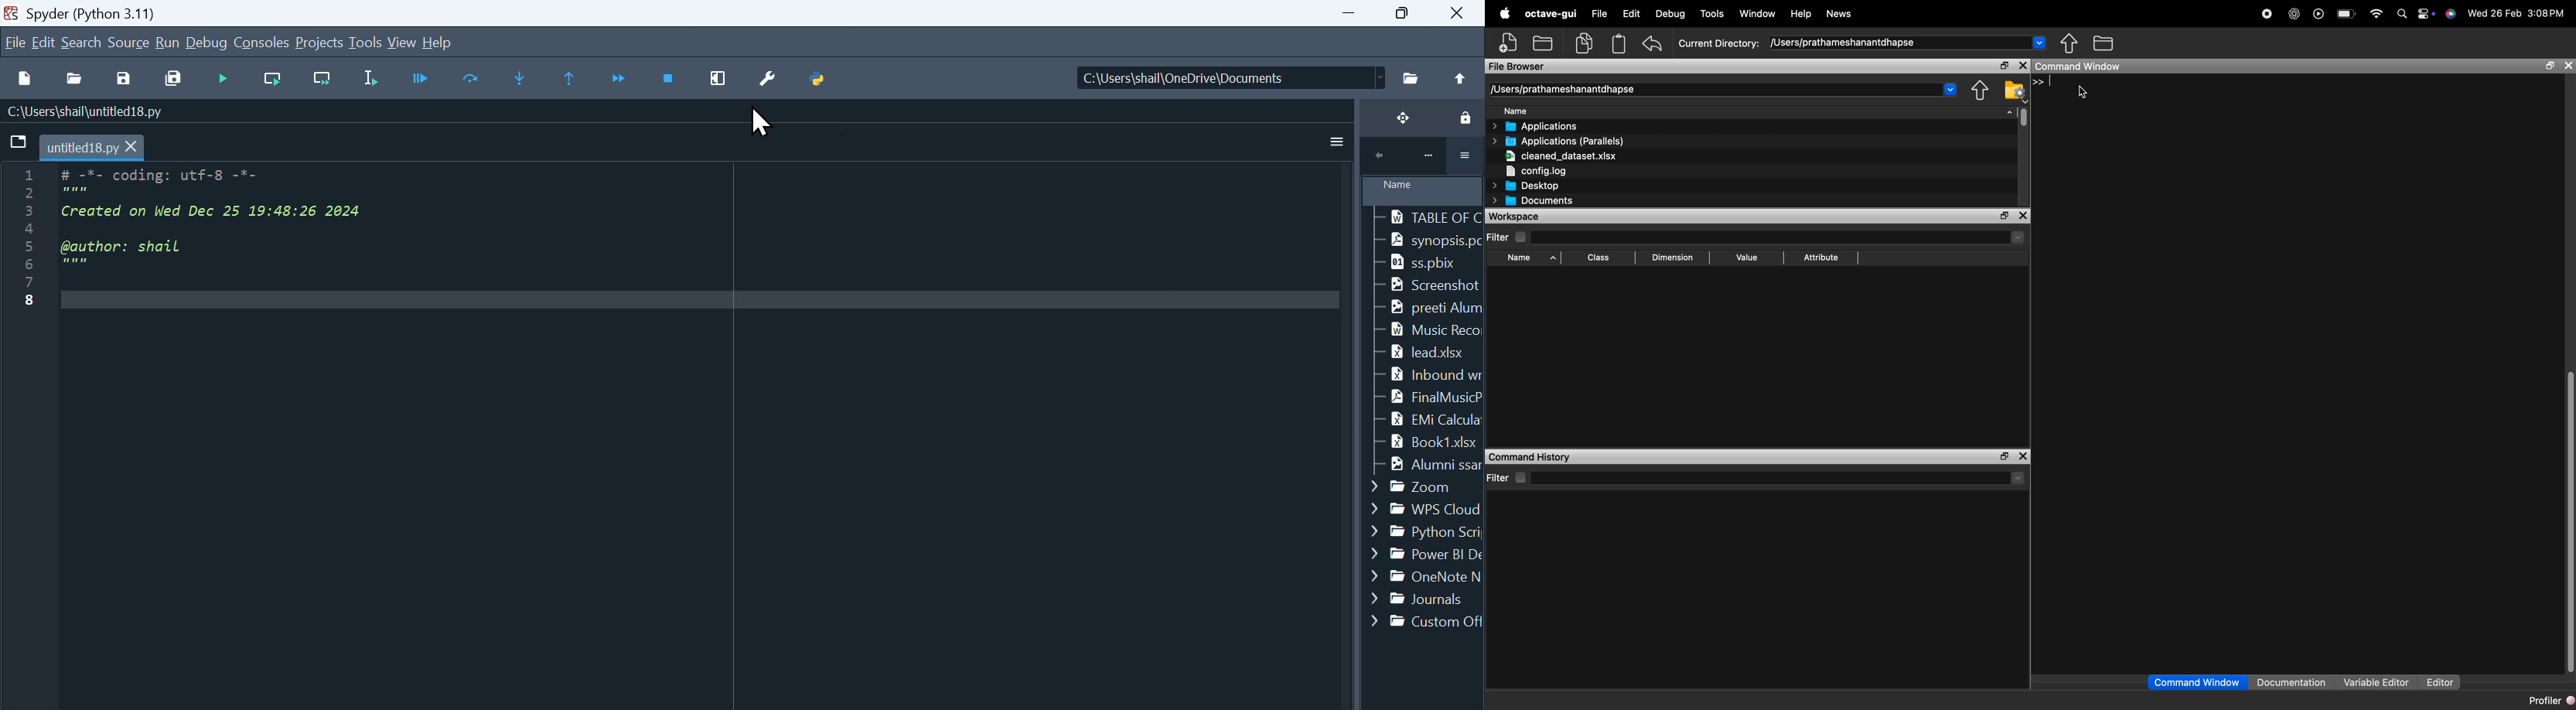 Image resolution: width=2576 pixels, height=728 pixels. Describe the element at coordinates (375, 78) in the screenshot. I see `Run selected cell` at that location.